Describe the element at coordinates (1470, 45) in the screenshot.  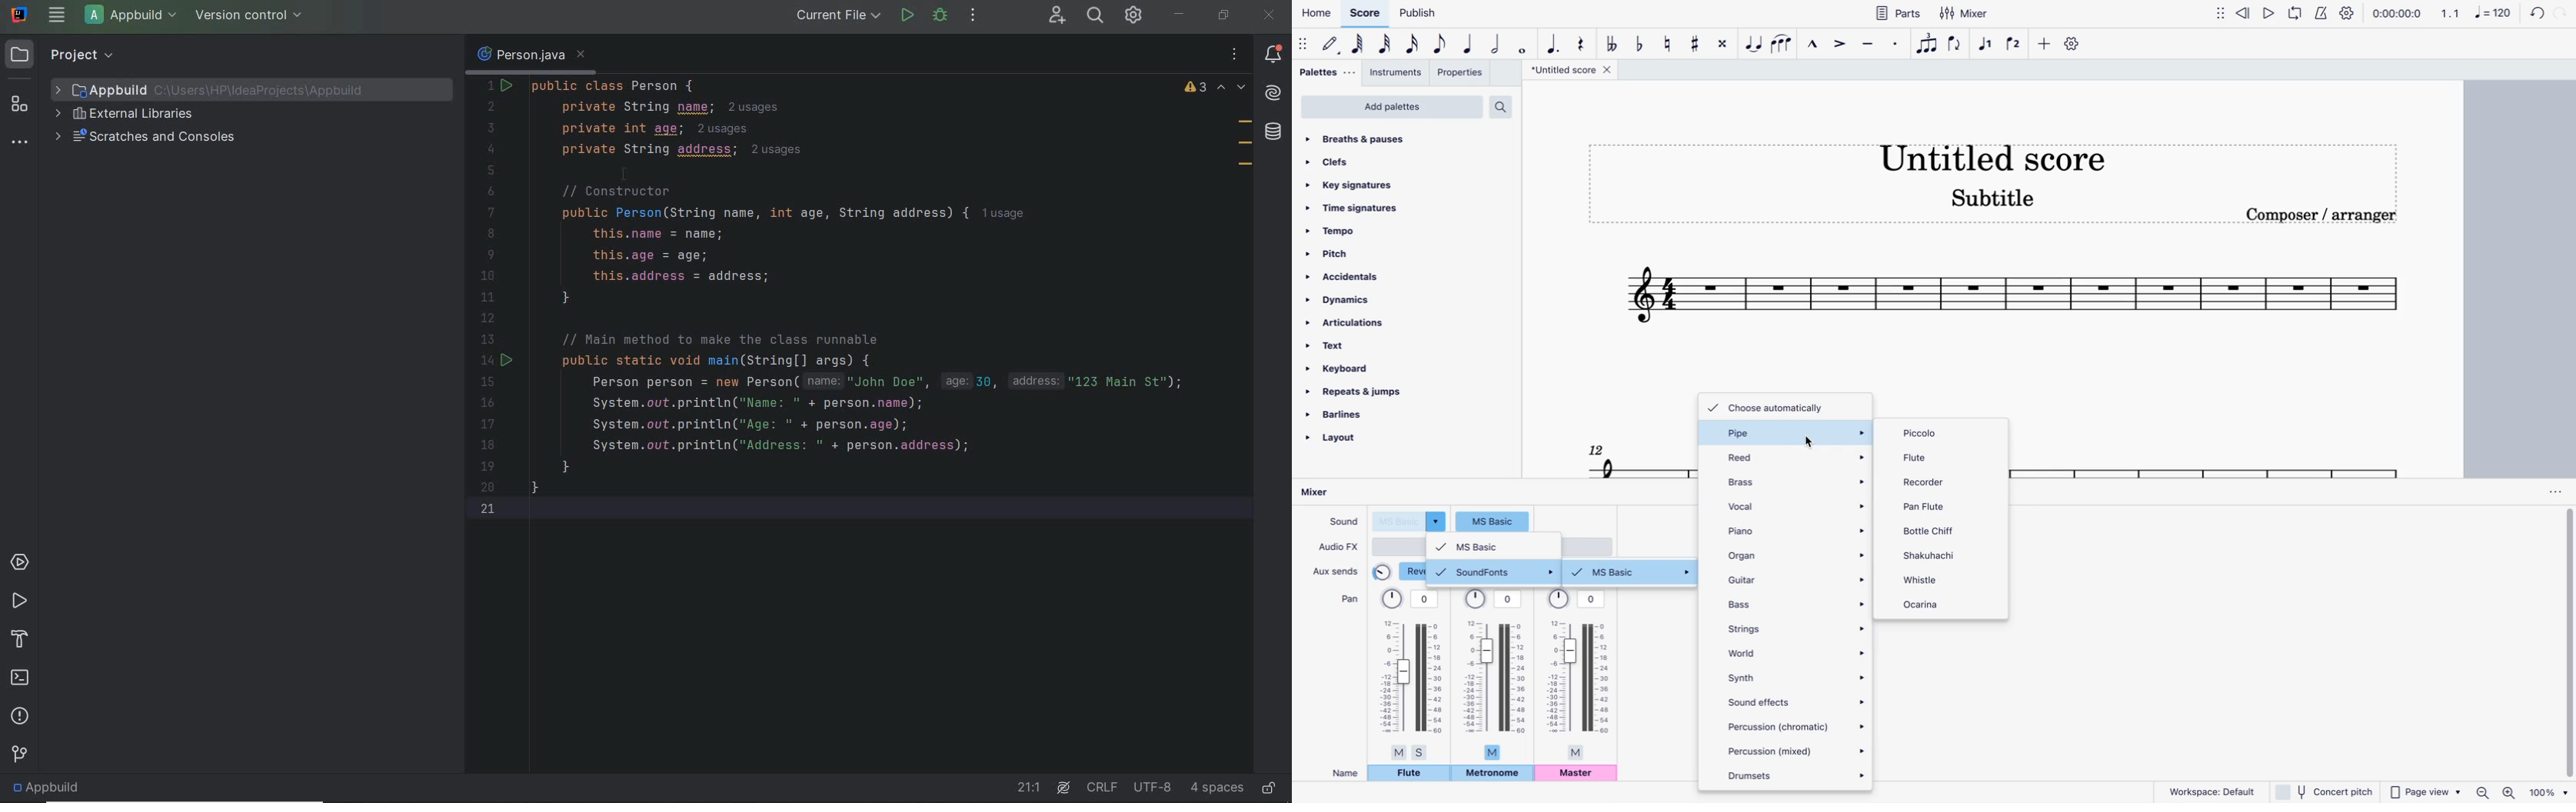
I see `quarter note` at that location.